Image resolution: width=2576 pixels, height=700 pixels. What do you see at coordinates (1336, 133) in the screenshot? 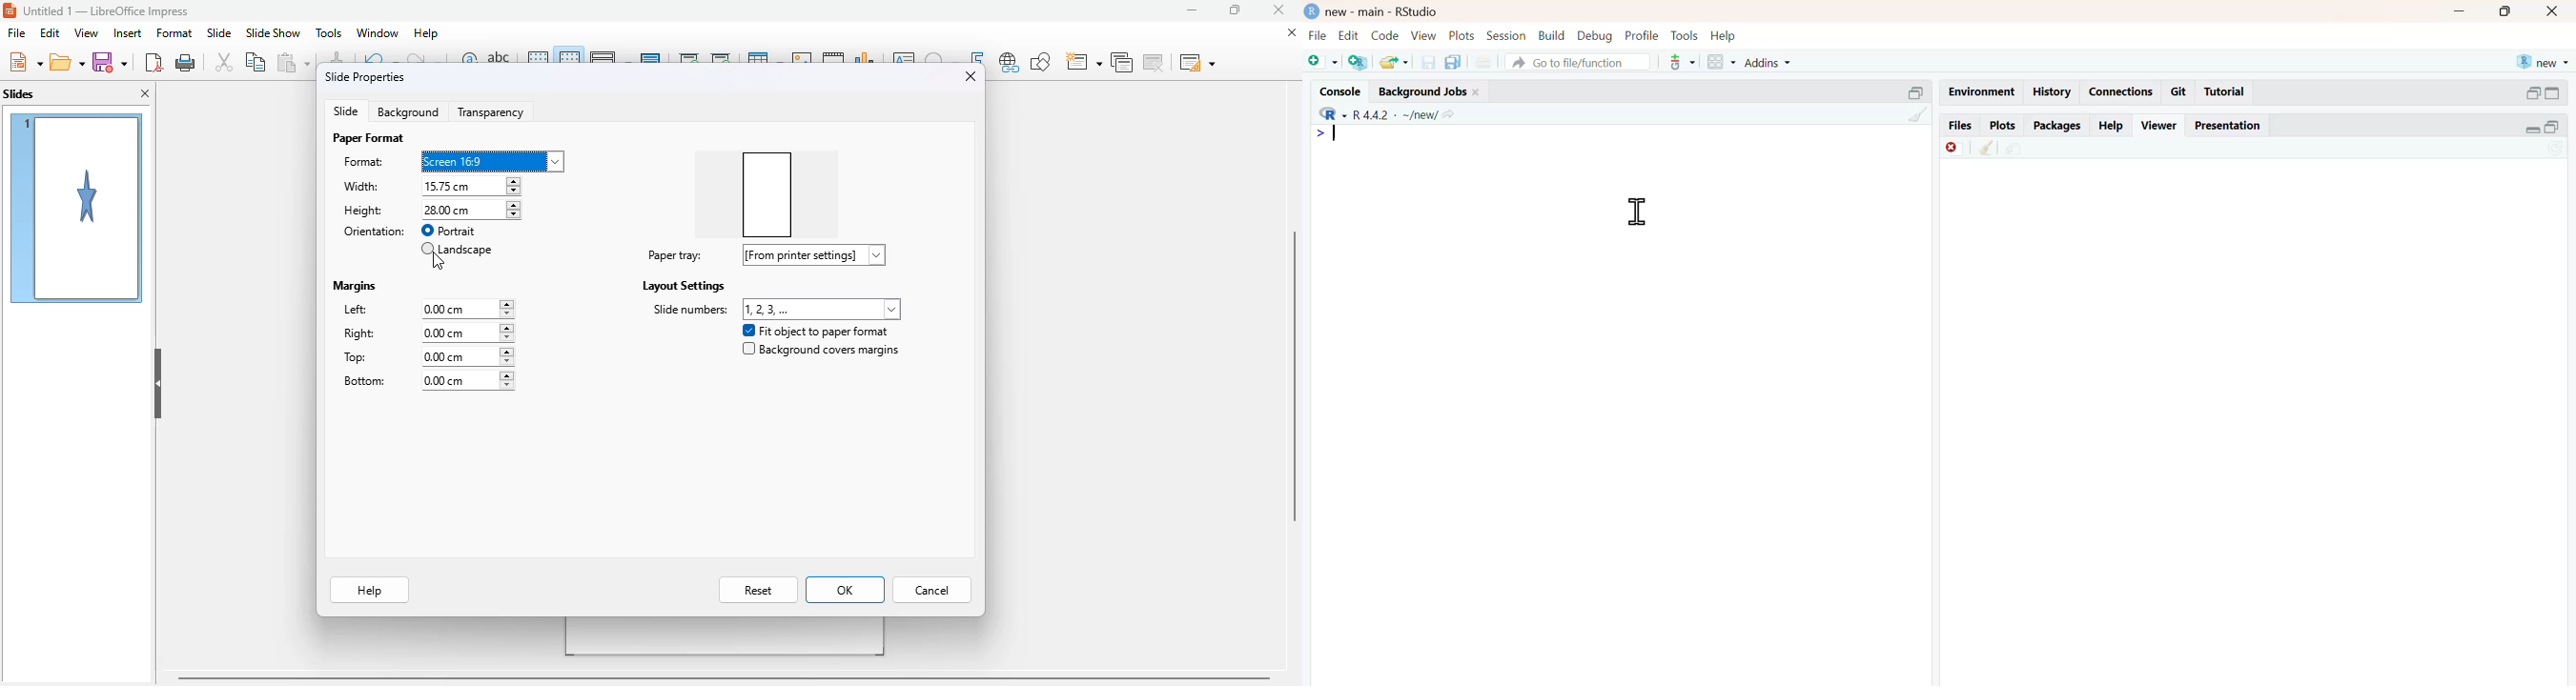
I see `typing indicator` at bounding box center [1336, 133].